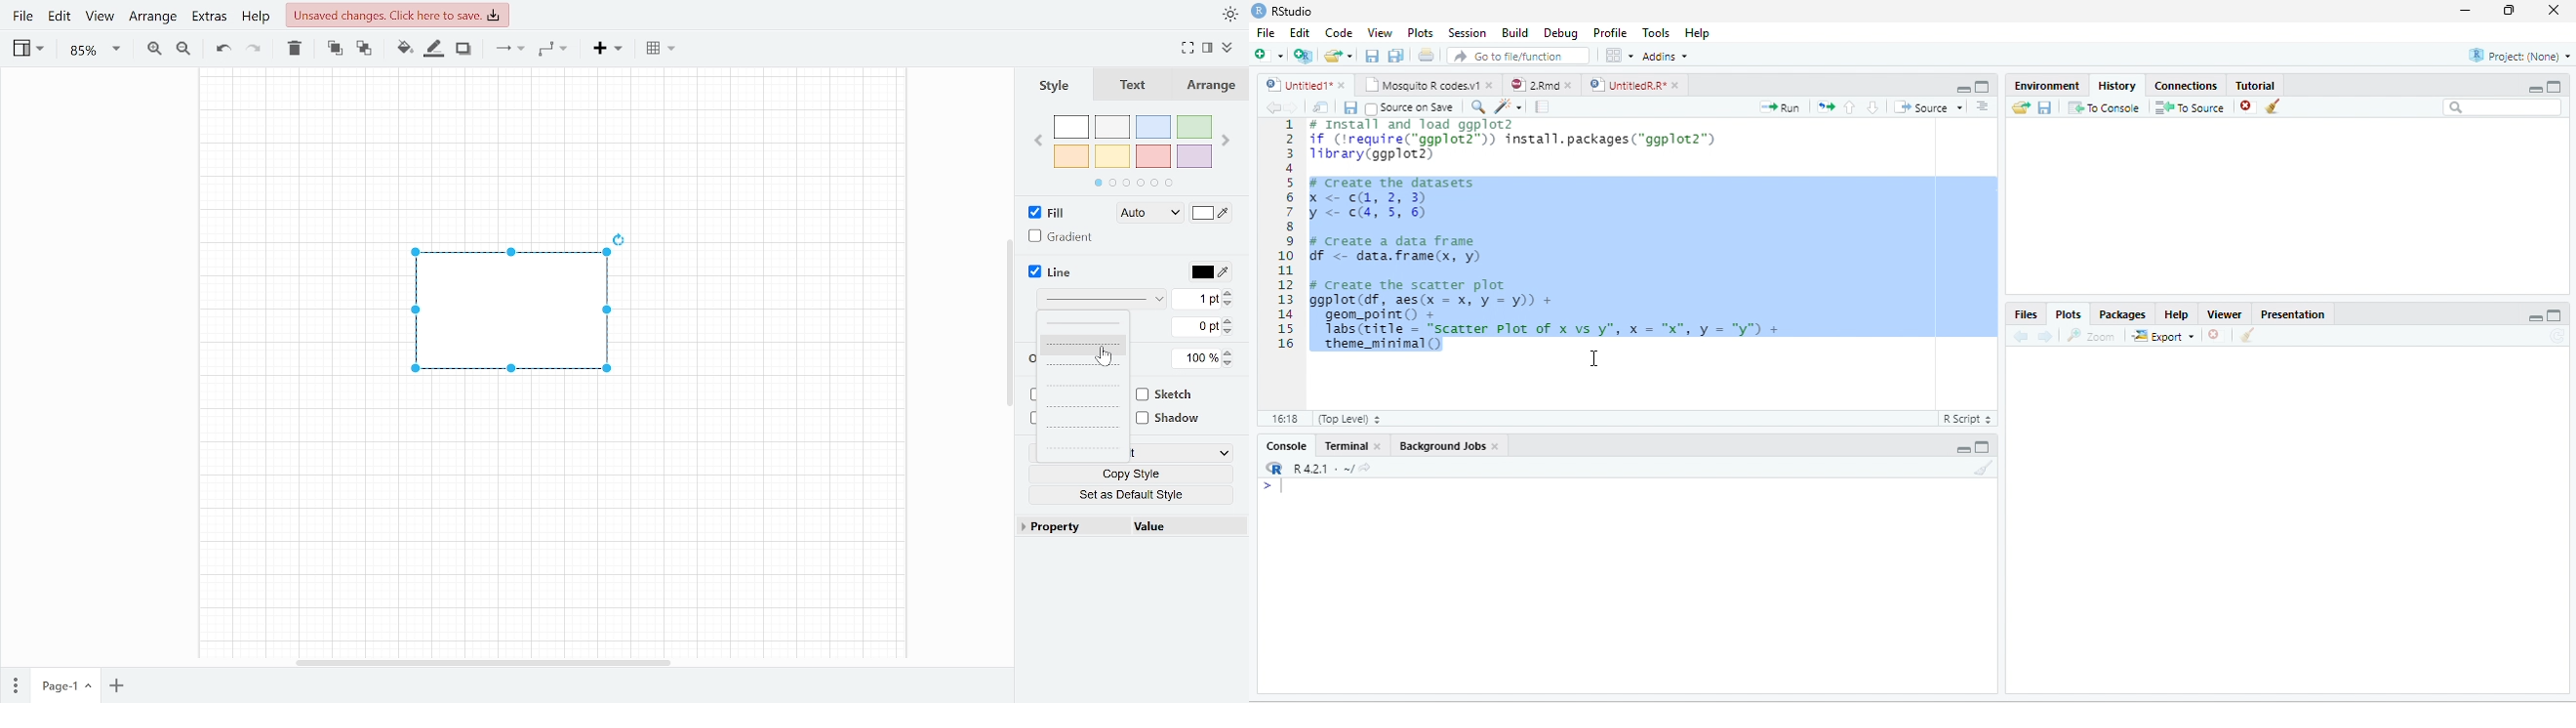  Describe the element at coordinates (485, 663) in the screenshot. I see `scroll bar` at that location.